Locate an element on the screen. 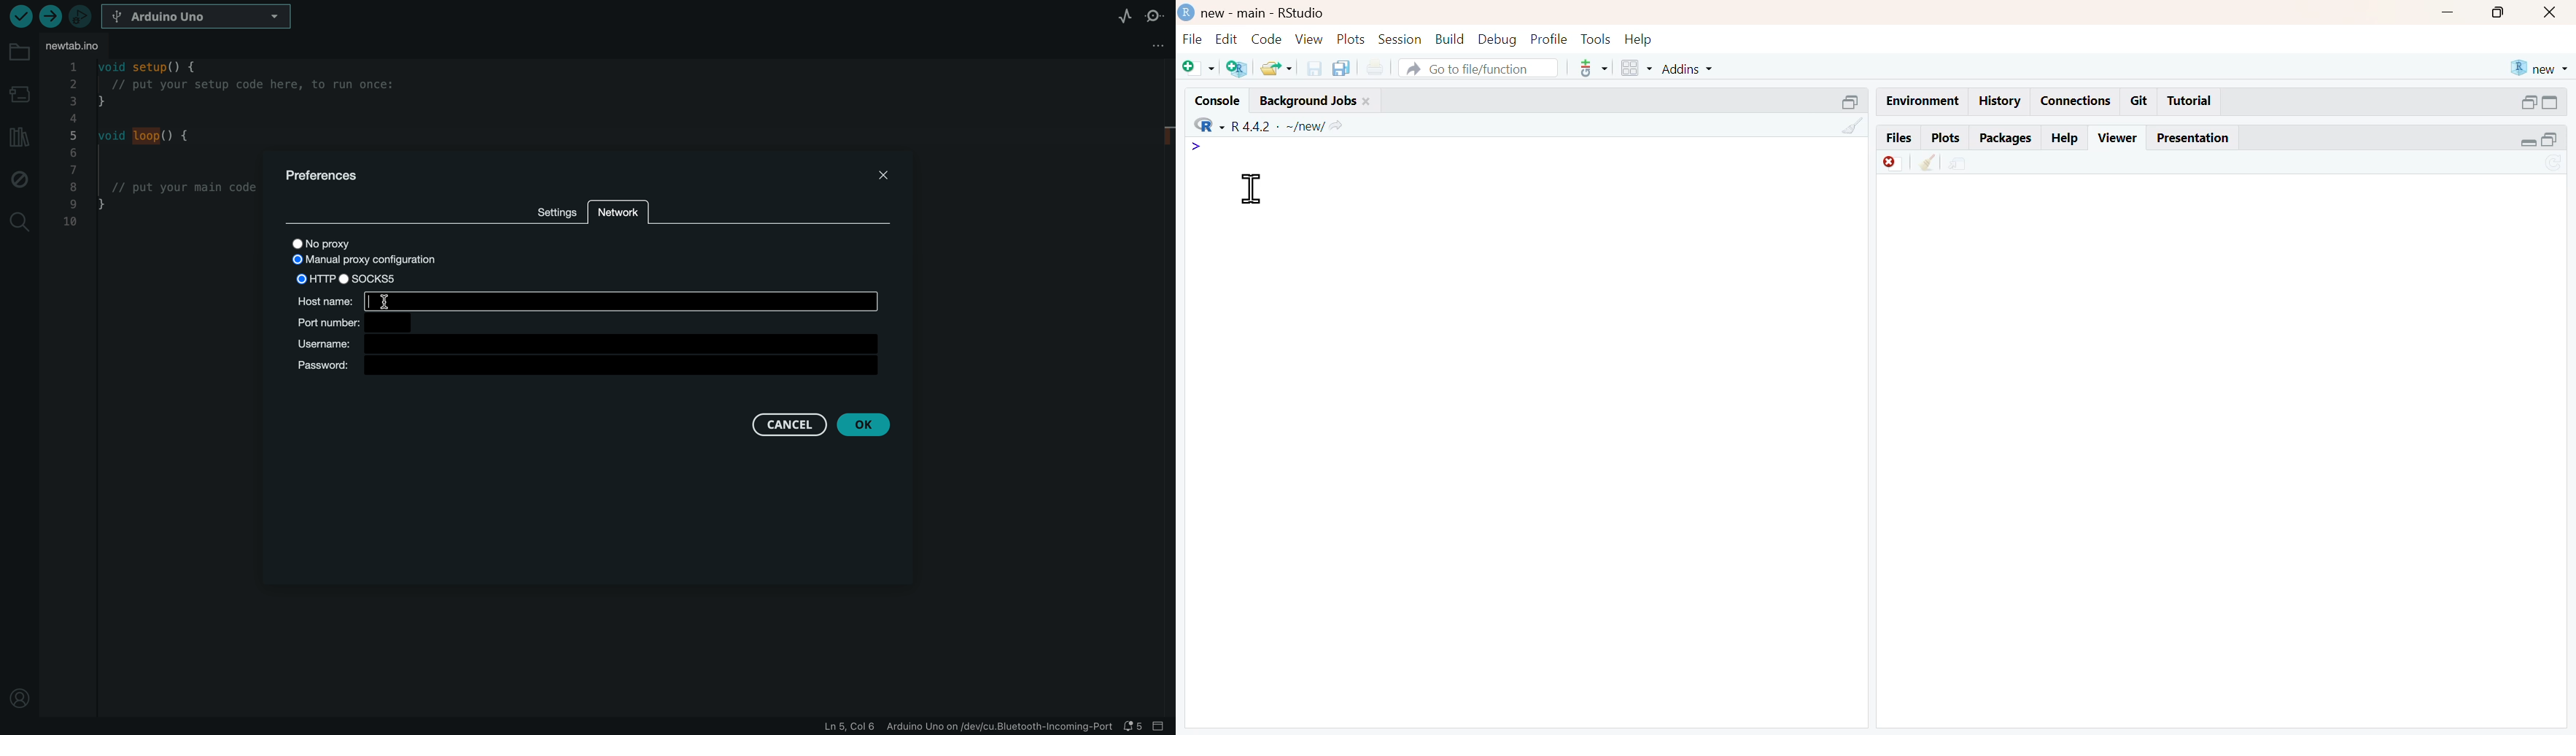 The image size is (2576, 756). presentation is located at coordinates (2197, 139).